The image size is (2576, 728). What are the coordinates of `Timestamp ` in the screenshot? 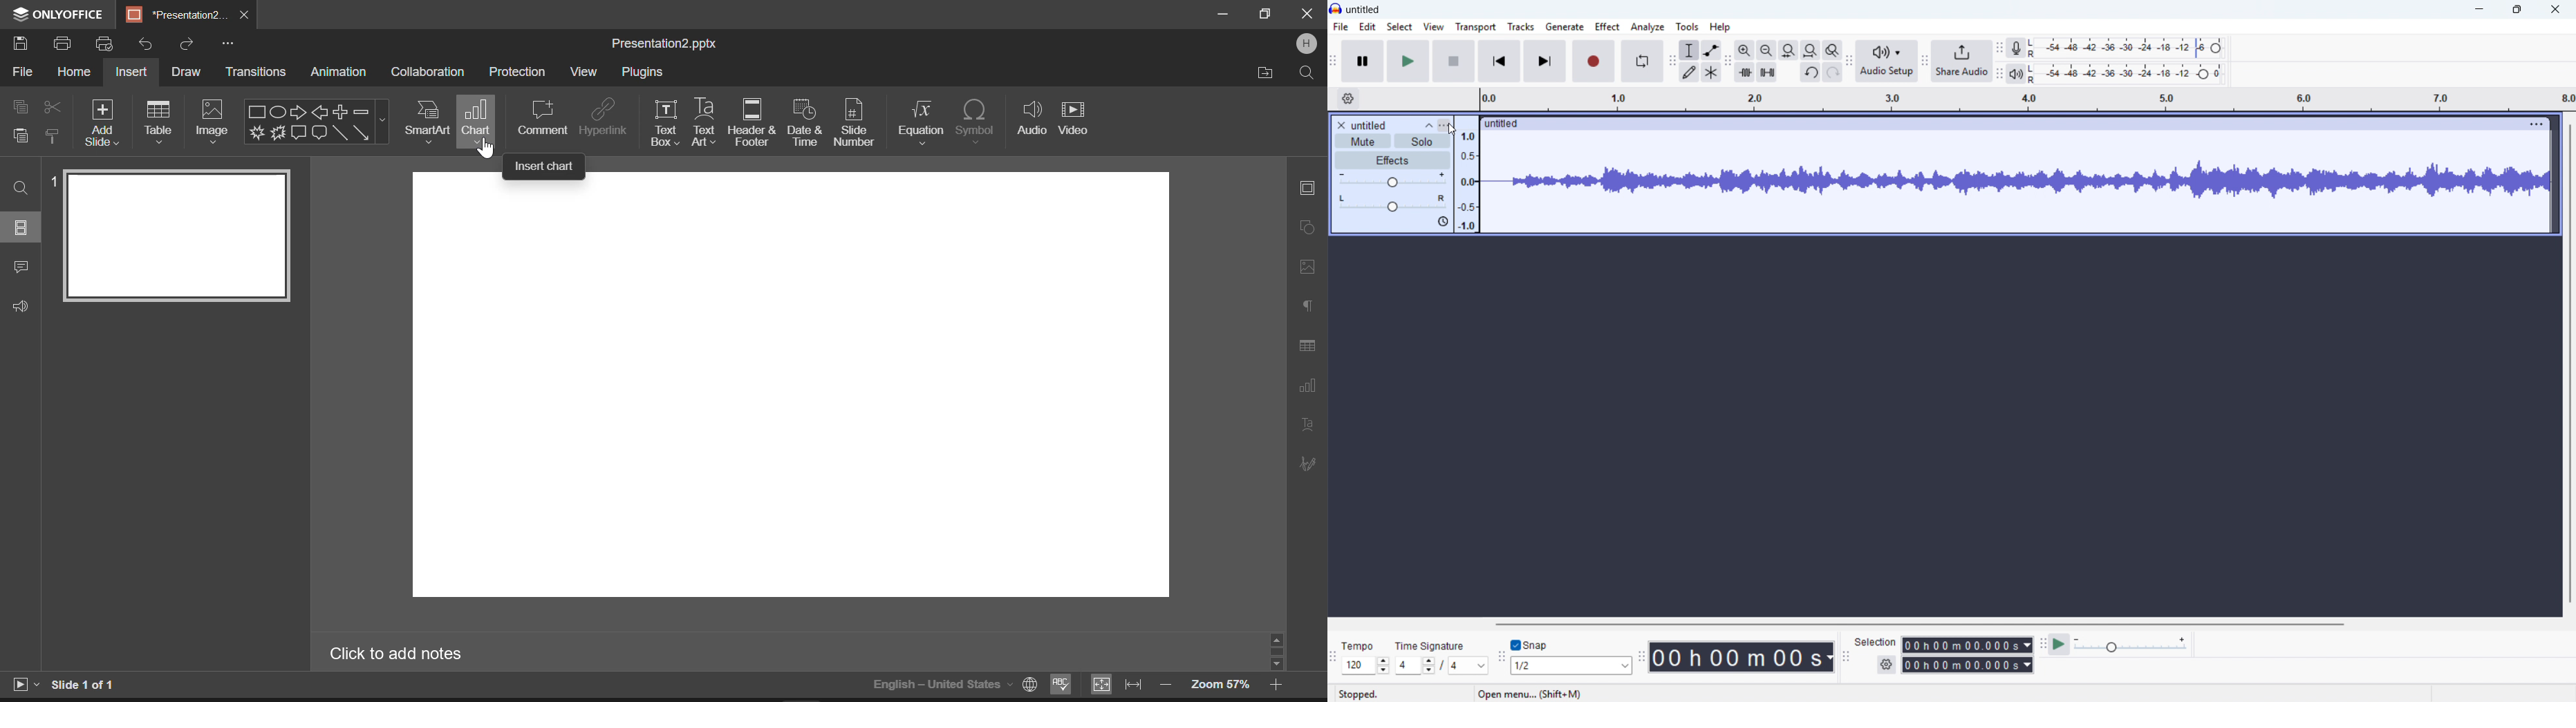 It's located at (1743, 657).